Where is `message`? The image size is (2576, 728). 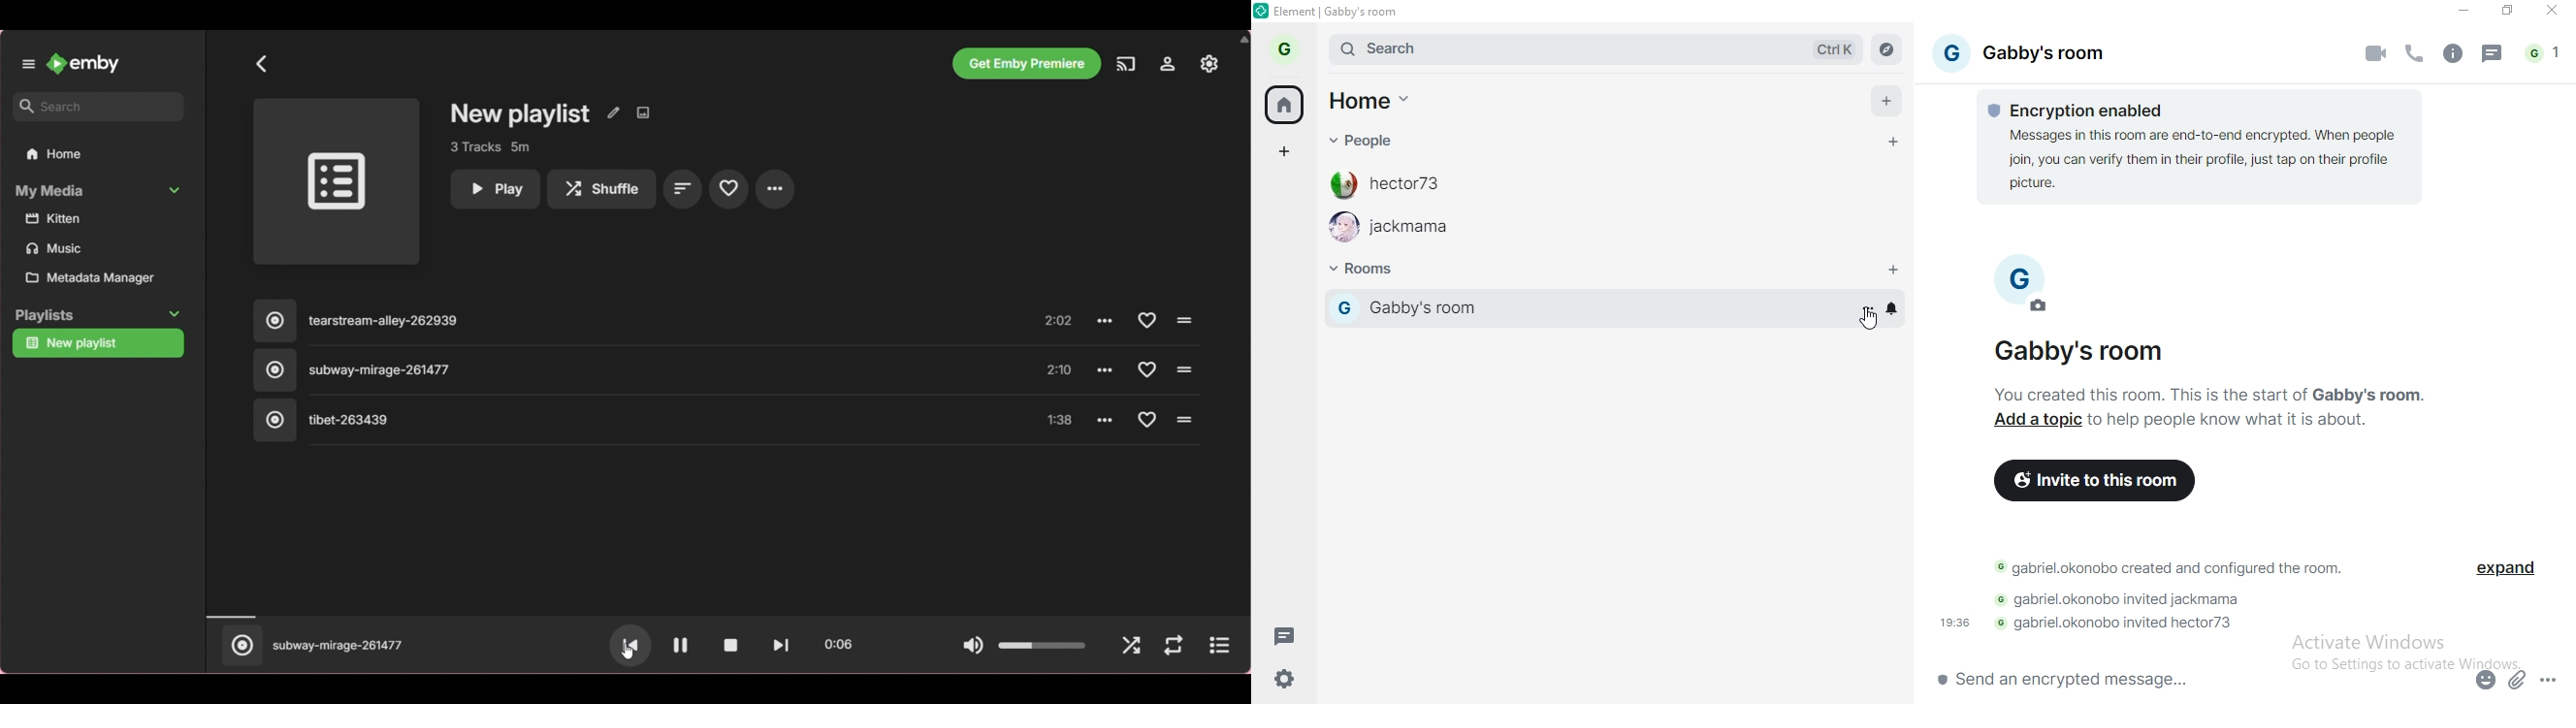
message is located at coordinates (1284, 639).